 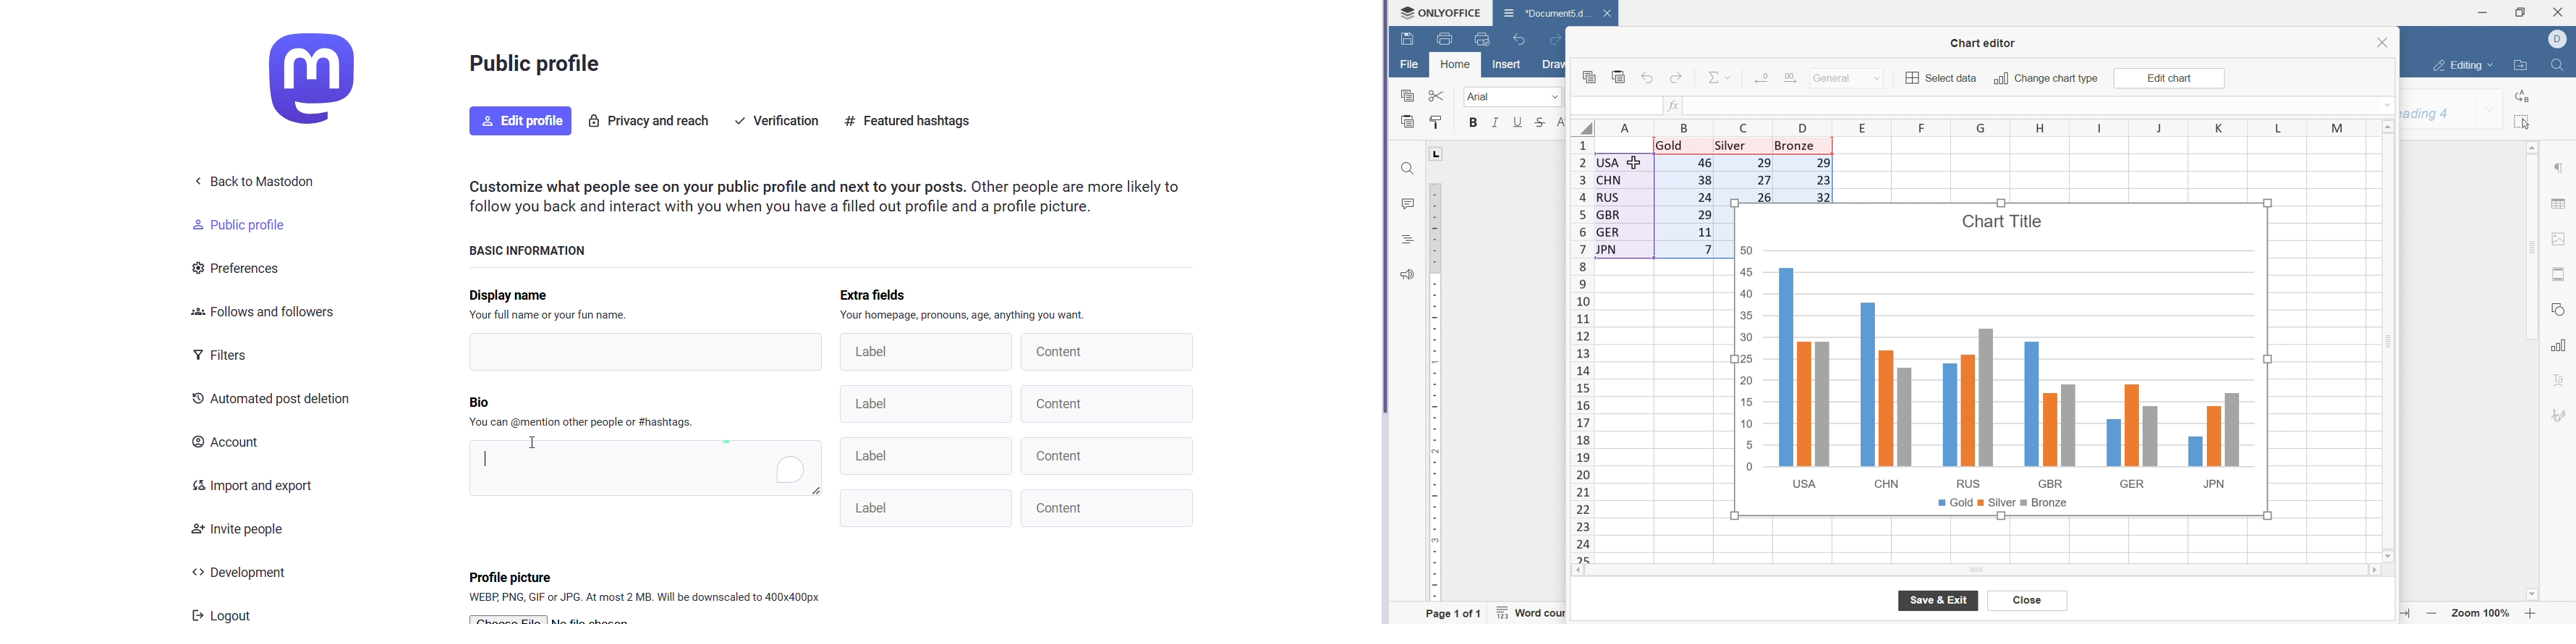 What do you see at coordinates (1446, 39) in the screenshot?
I see `print` at bounding box center [1446, 39].